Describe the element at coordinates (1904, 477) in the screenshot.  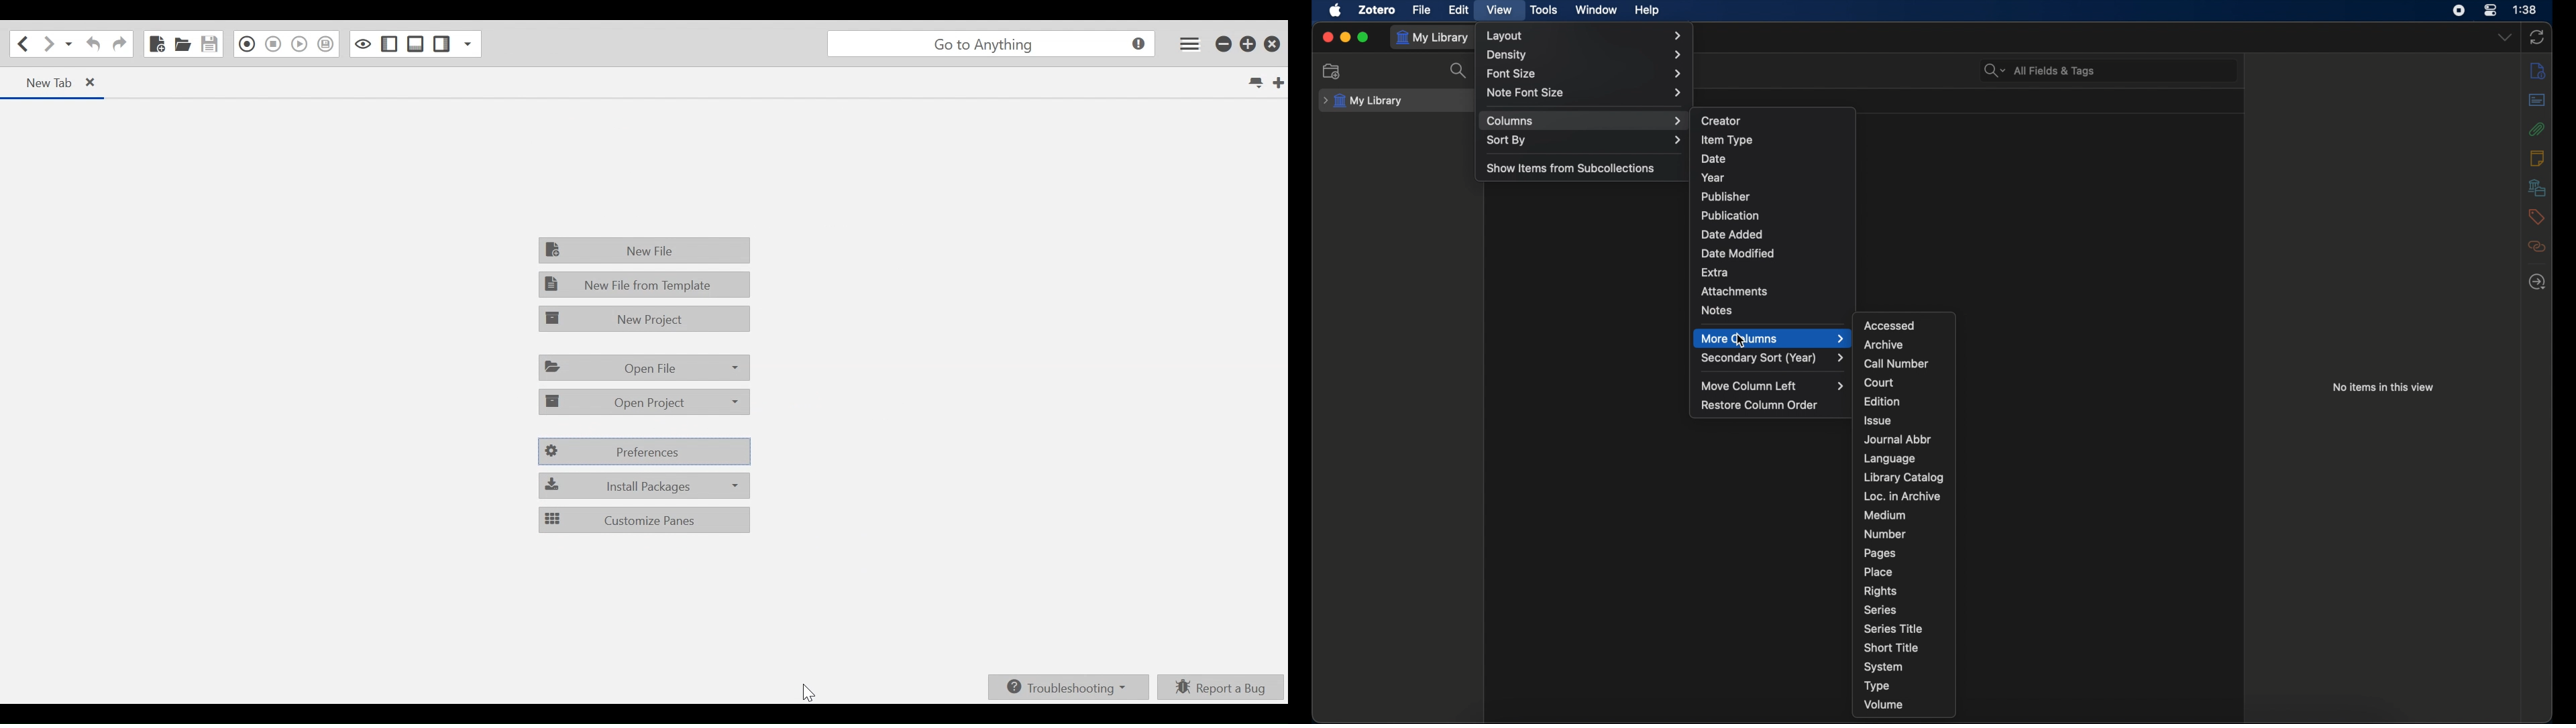
I see `library catalog` at that location.